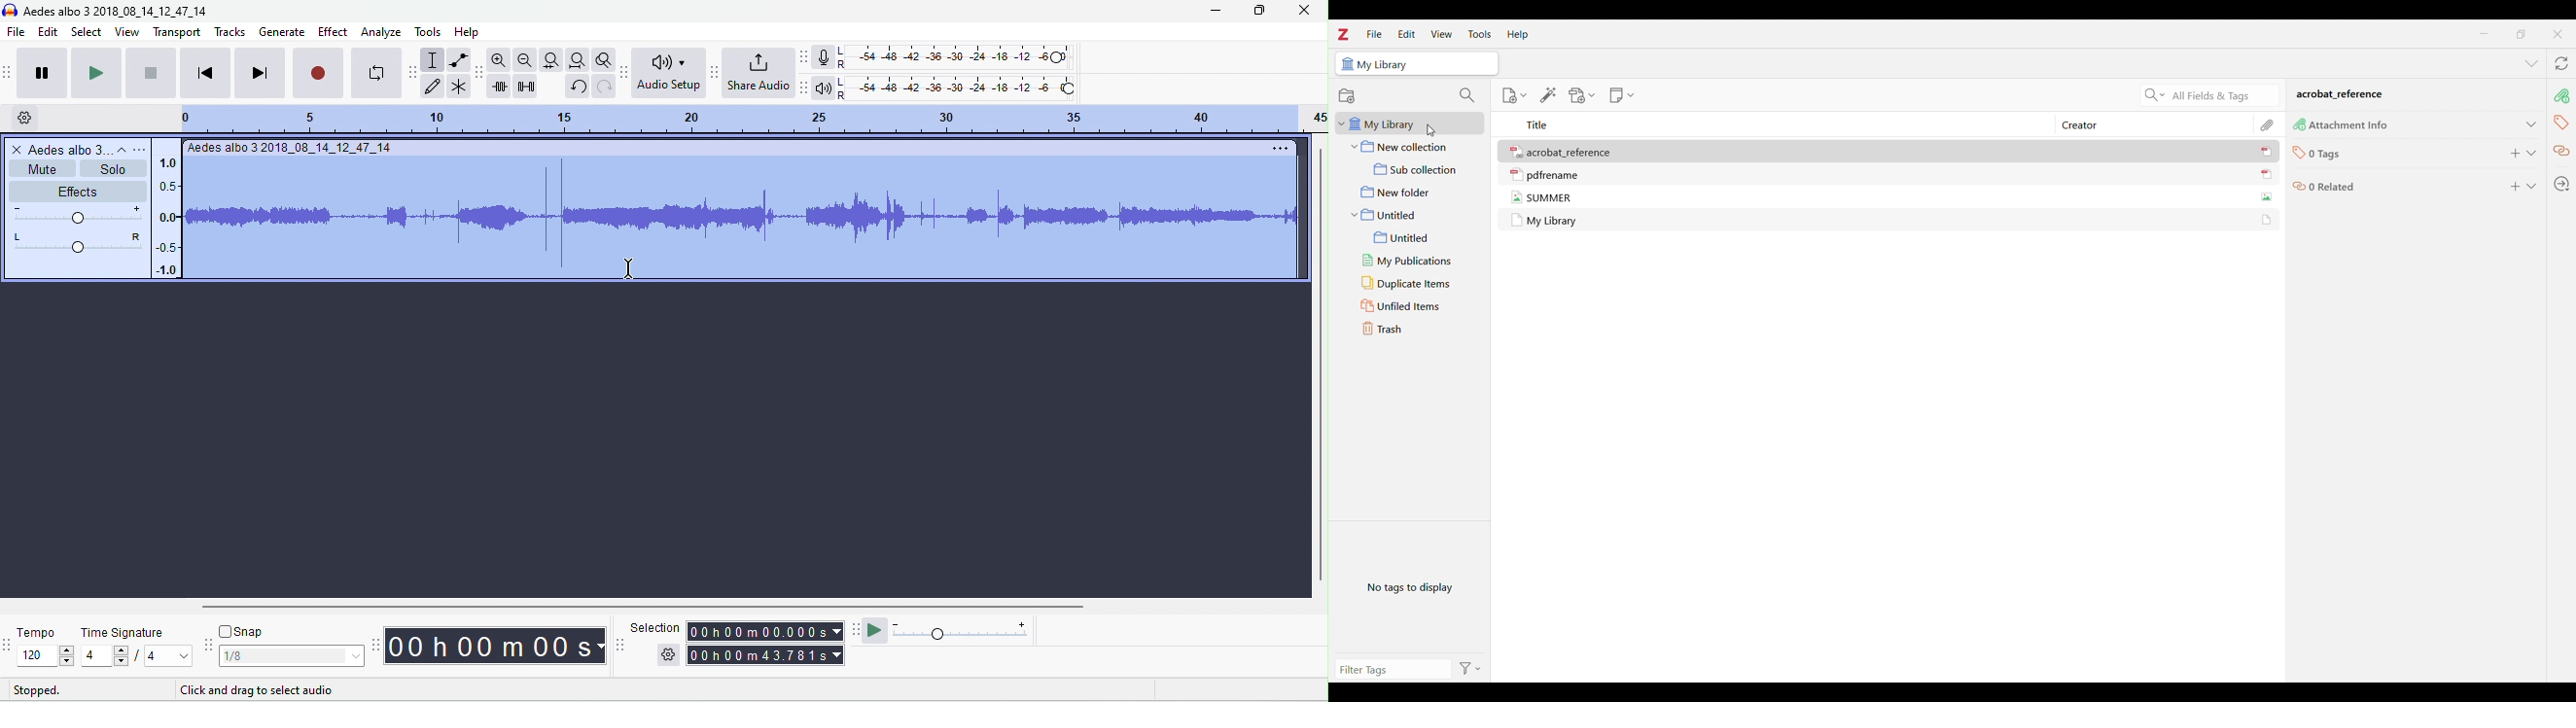 Image resolution: width=2576 pixels, height=728 pixels. Describe the element at coordinates (429, 32) in the screenshot. I see `tools` at that location.